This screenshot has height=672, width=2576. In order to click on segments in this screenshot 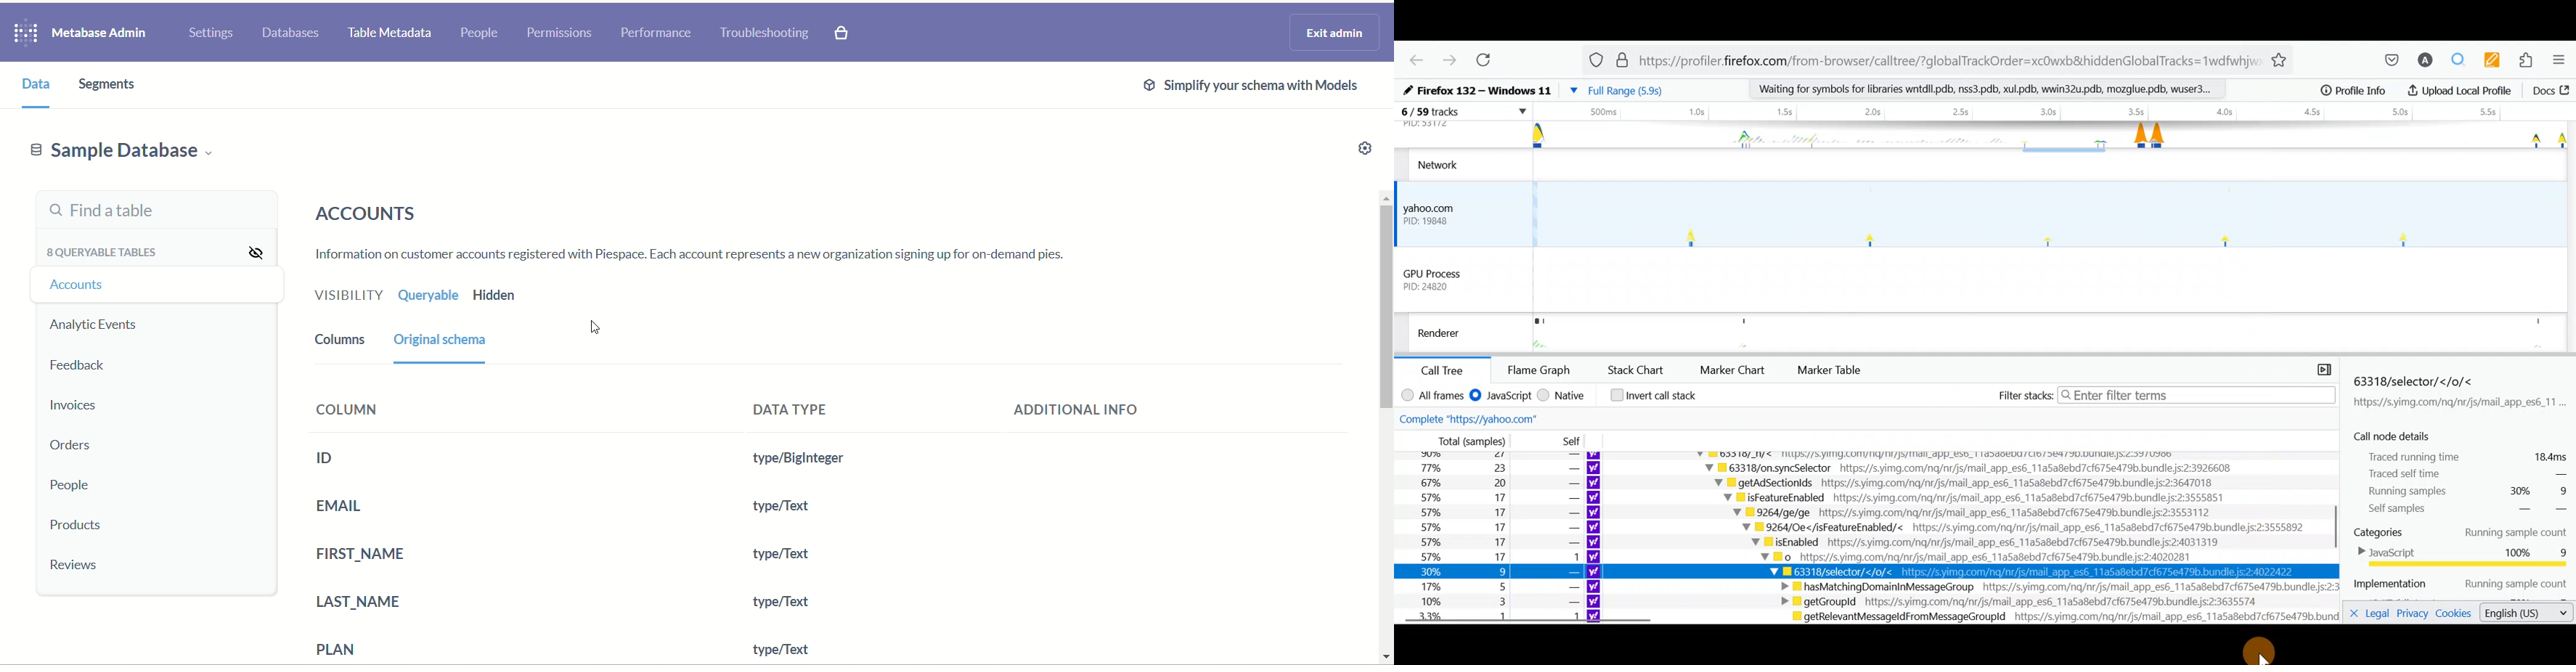, I will do `click(106, 86)`.